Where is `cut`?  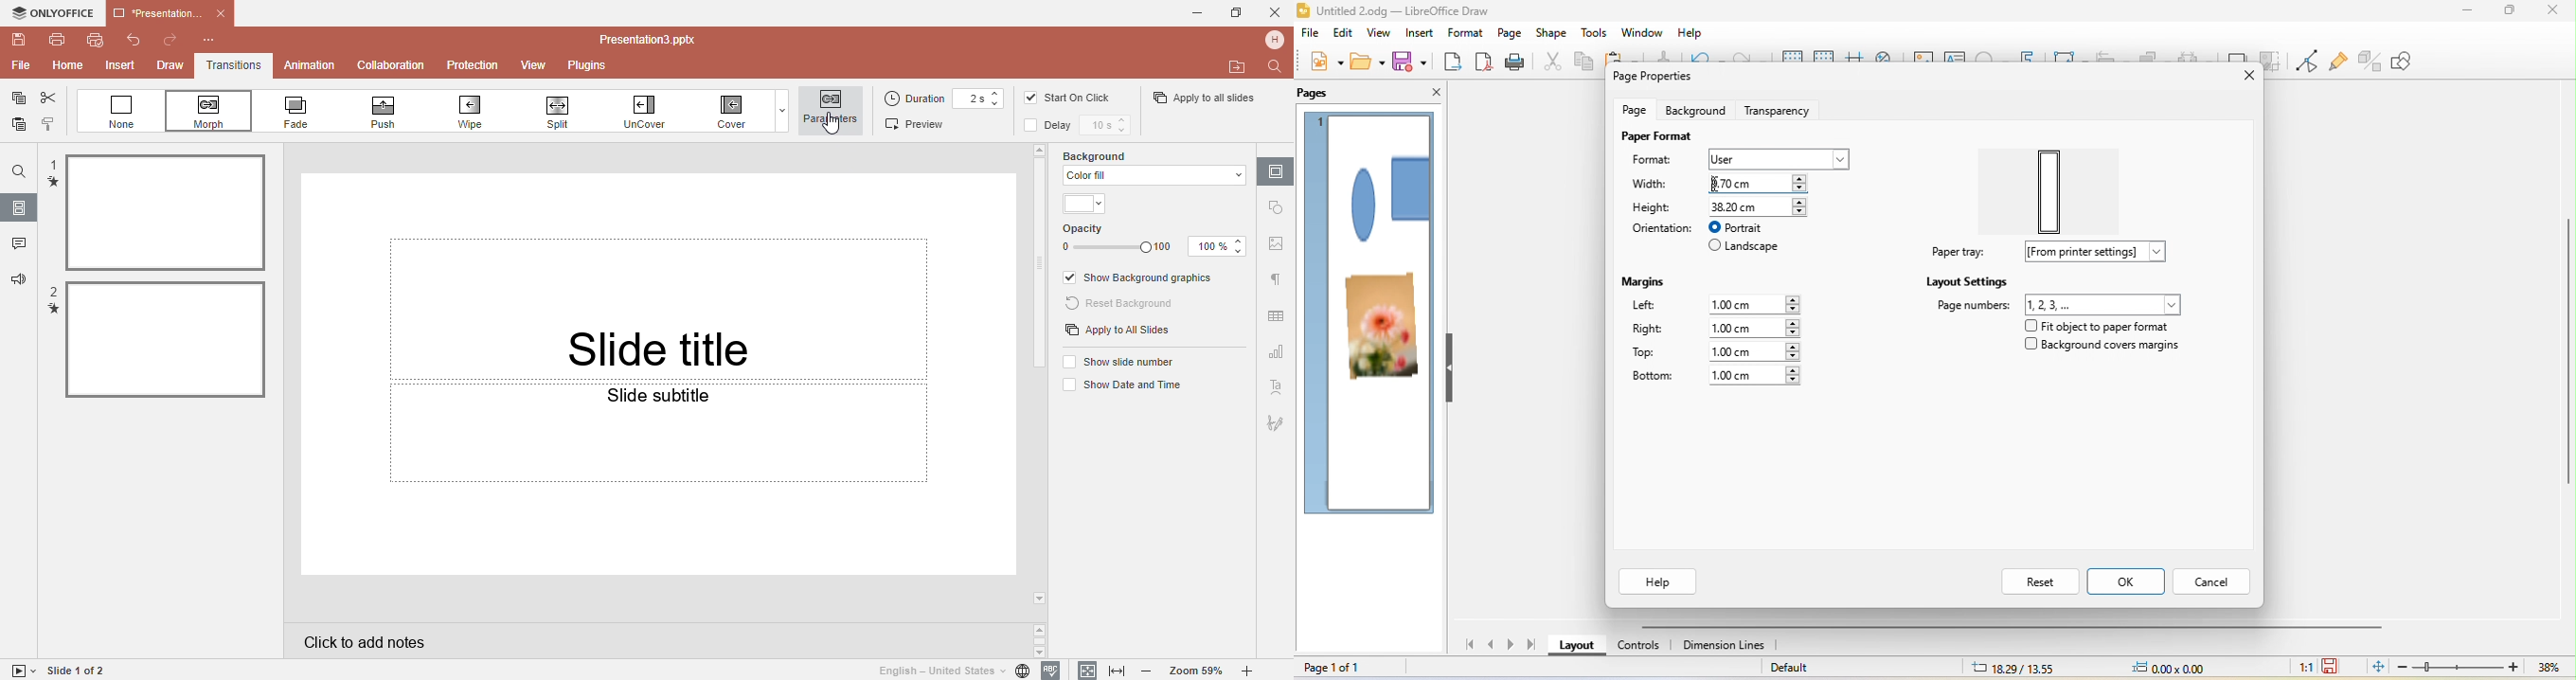 cut is located at coordinates (1556, 64).